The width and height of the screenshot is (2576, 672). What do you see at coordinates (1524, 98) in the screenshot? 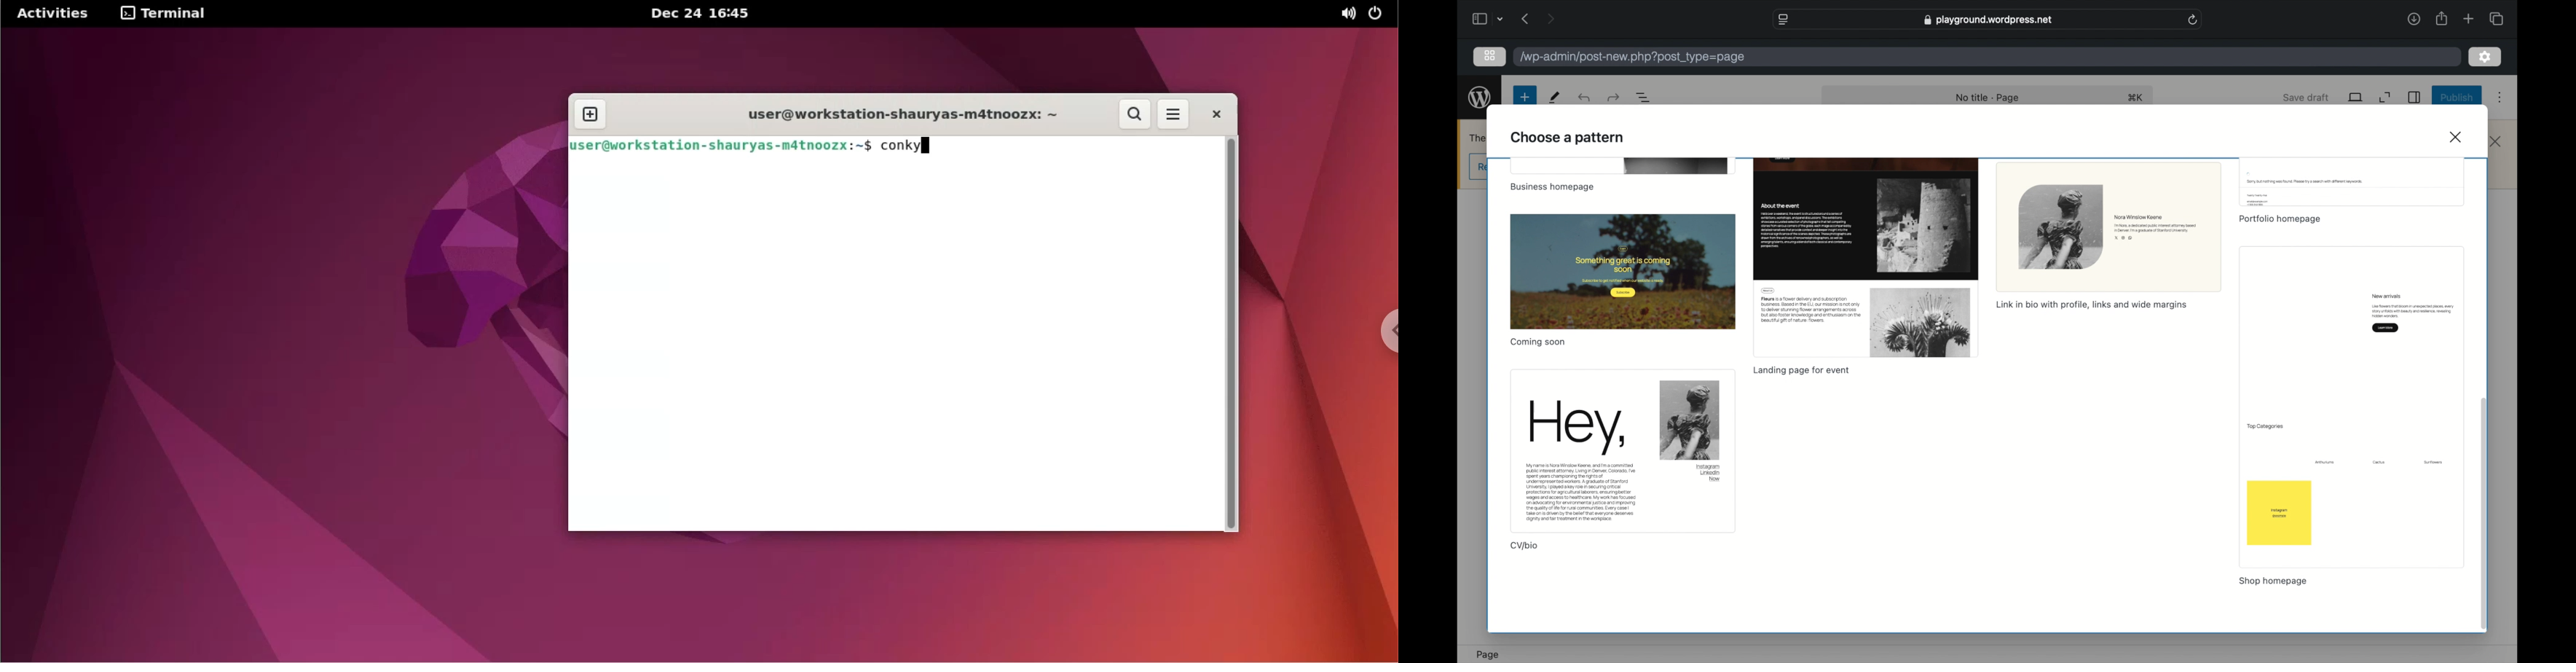
I see `new` at bounding box center [1524, 98].